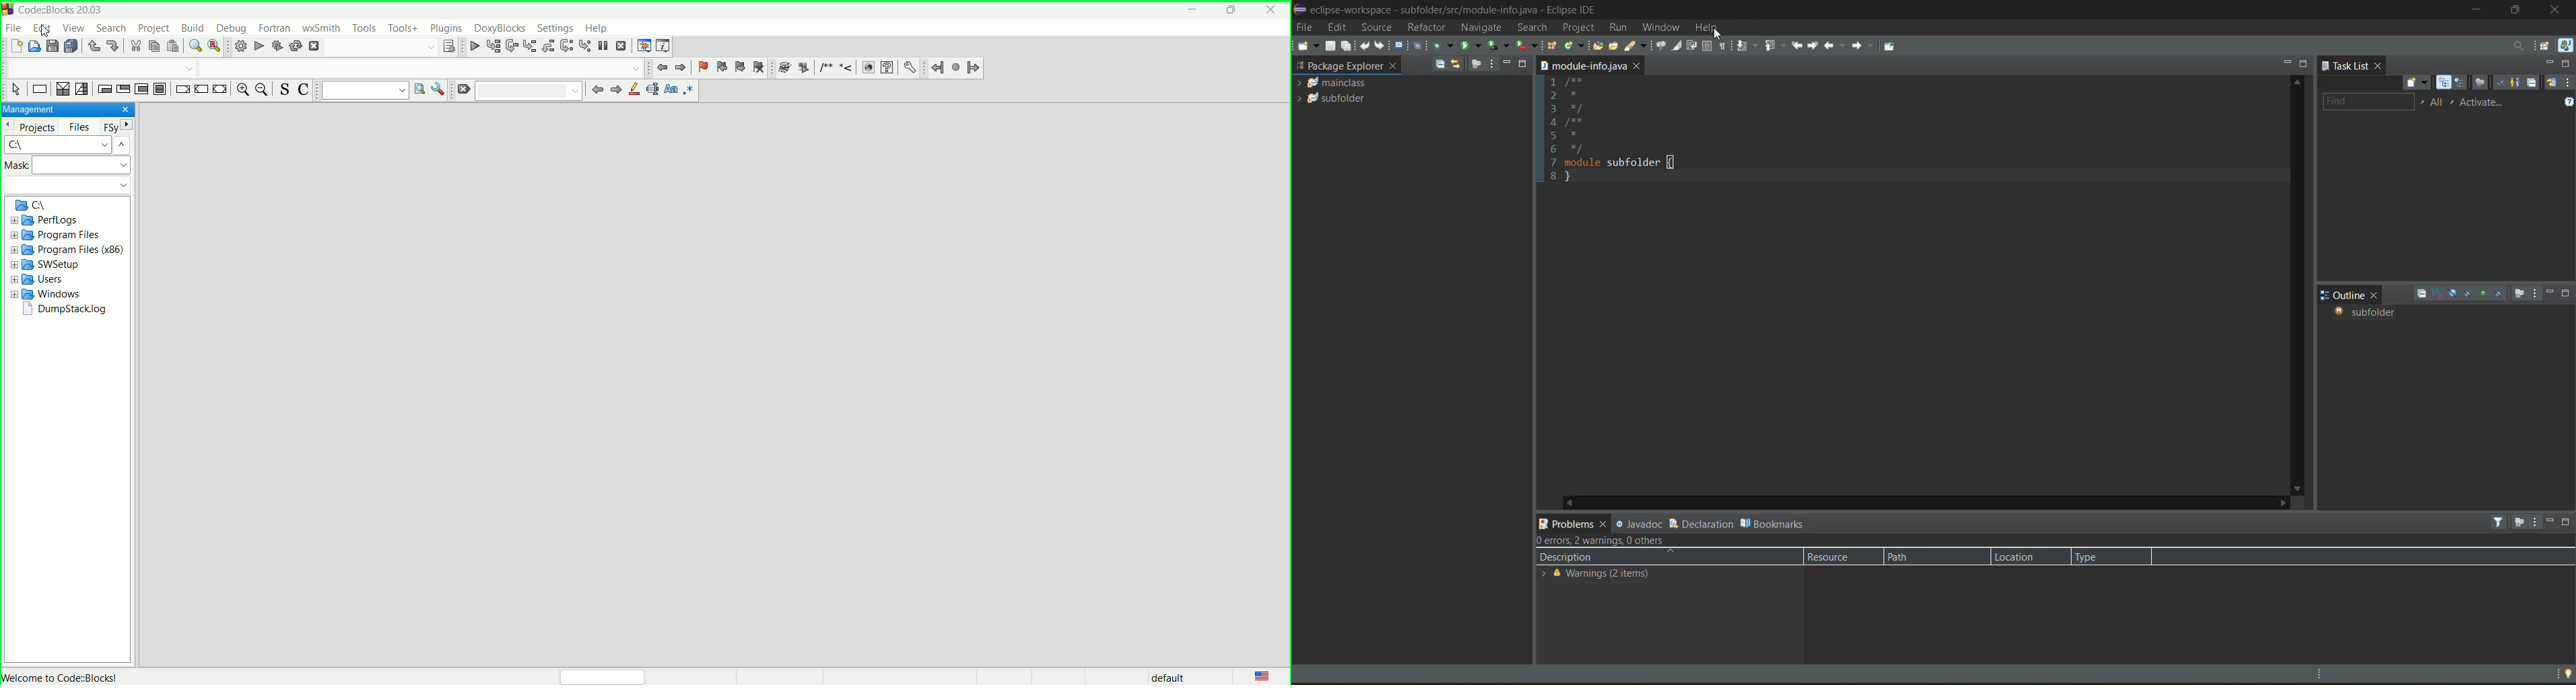  I want to click on abort, so click(315, 46).